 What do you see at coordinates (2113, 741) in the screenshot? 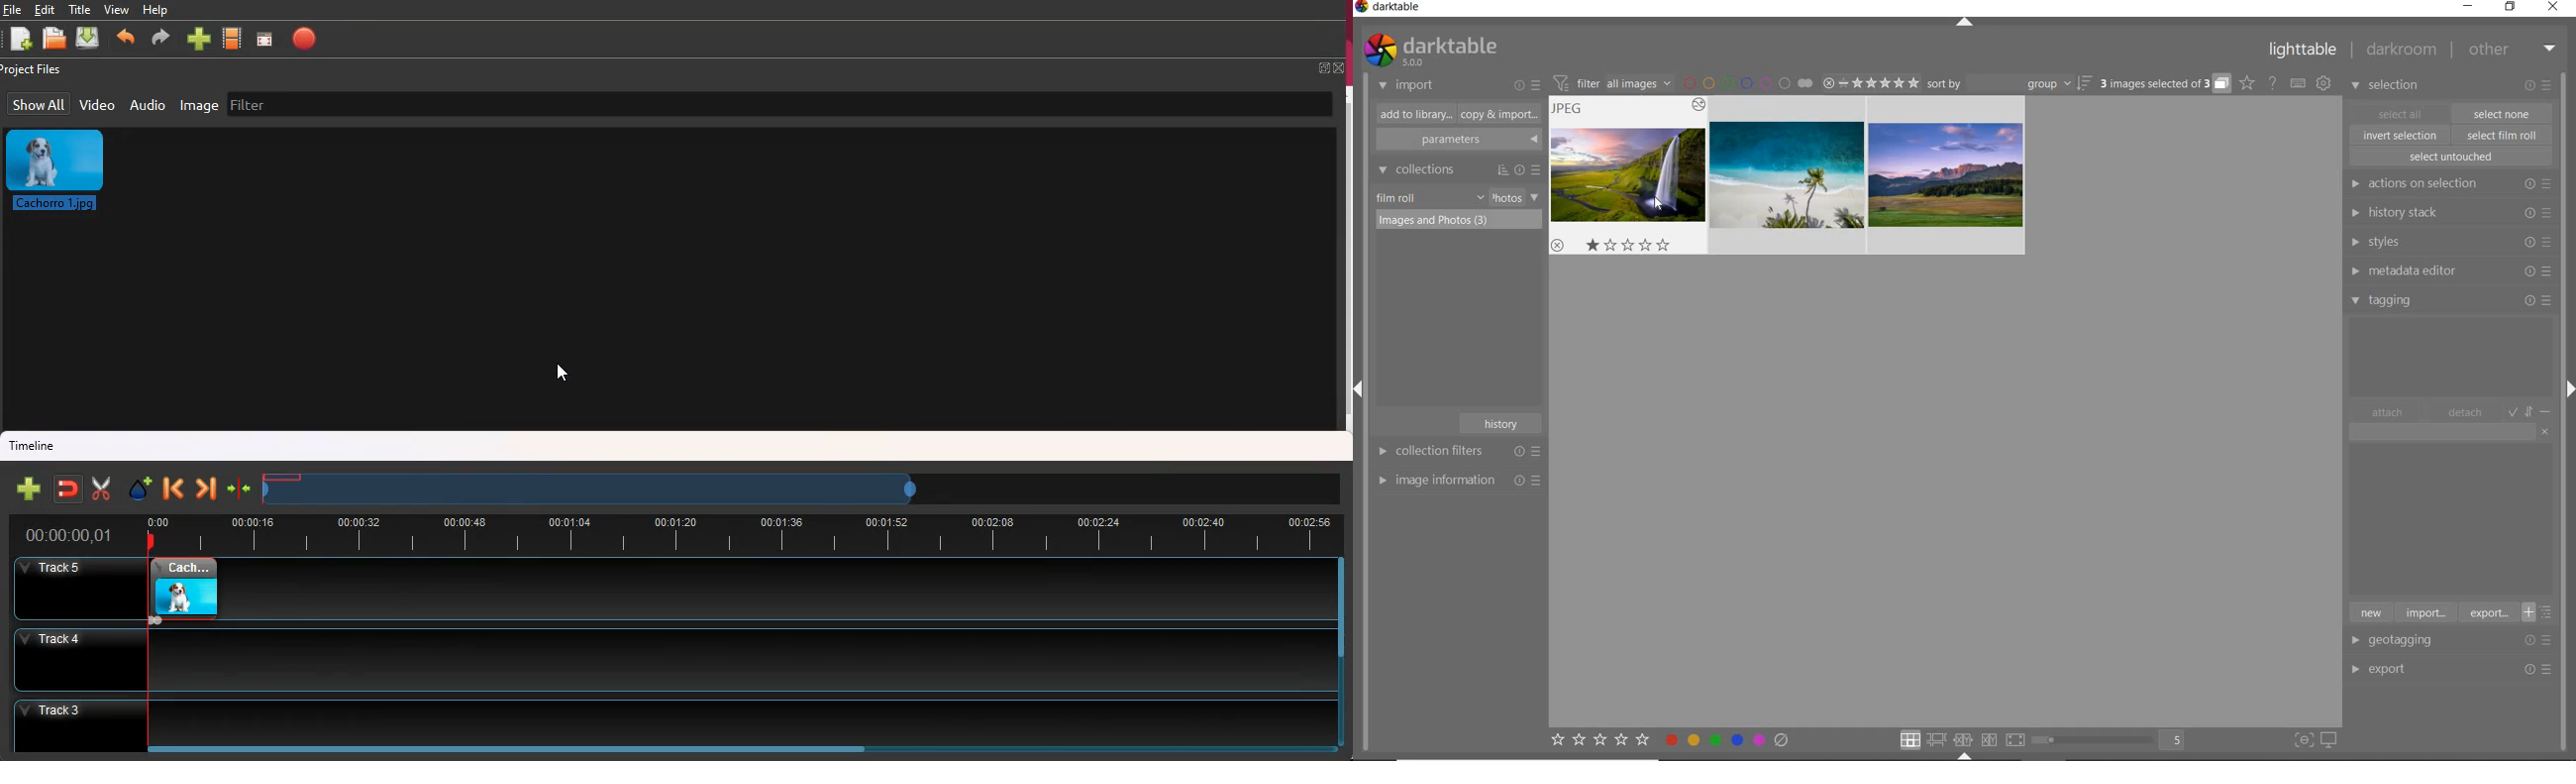
I see `toggle view` at bounding box center [2113, 741].